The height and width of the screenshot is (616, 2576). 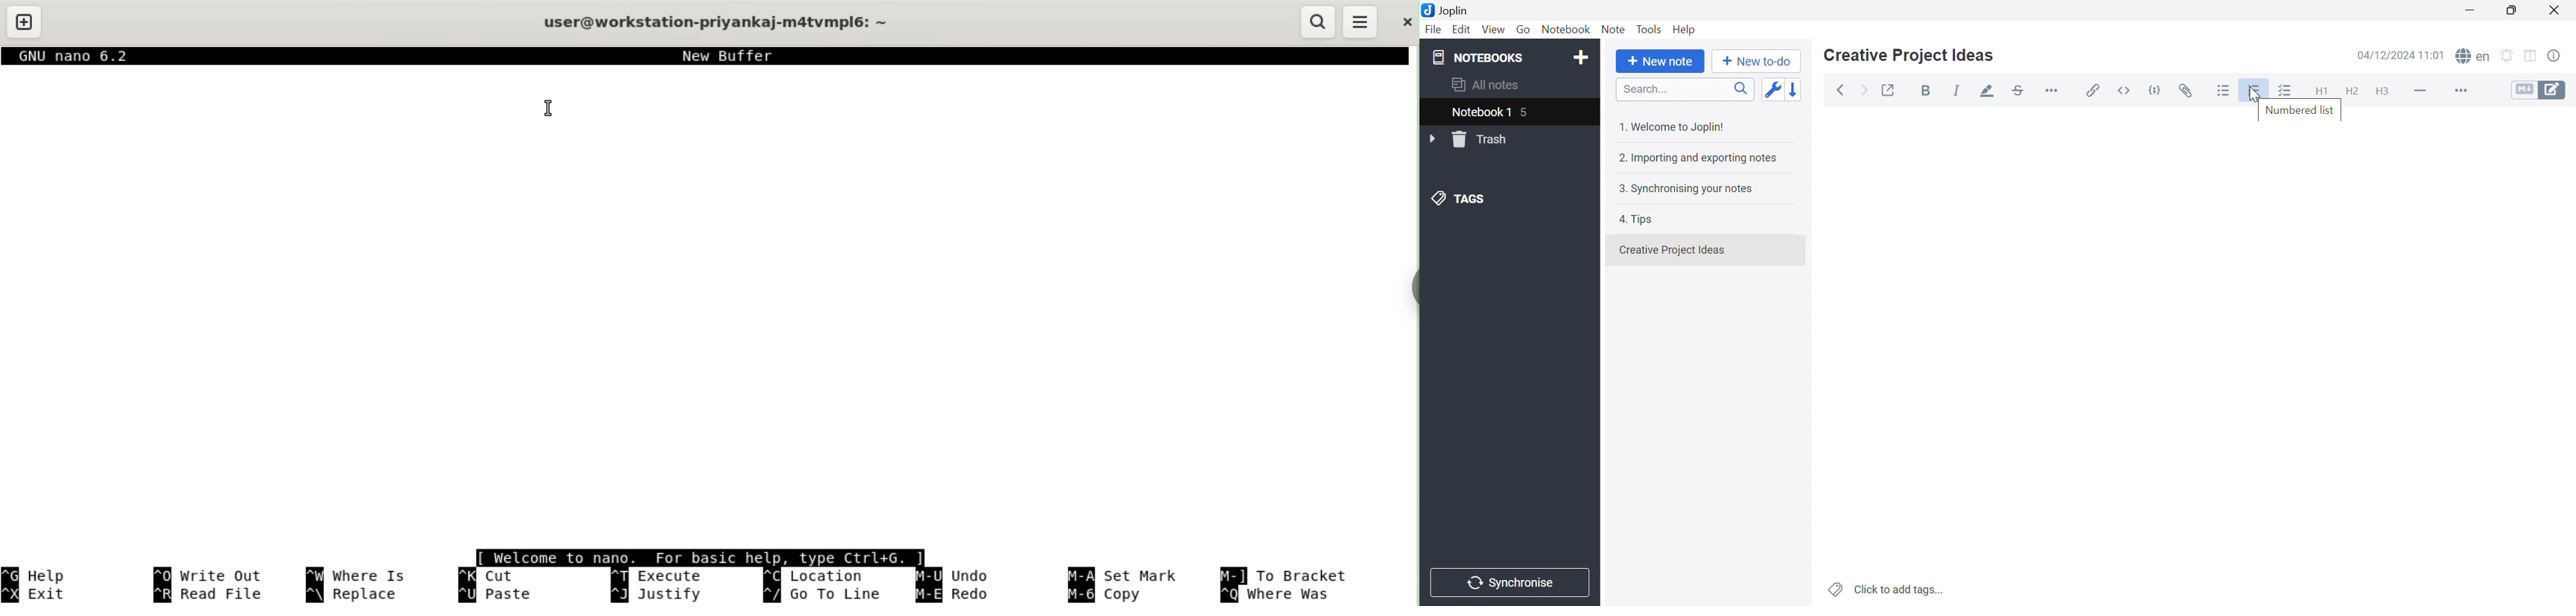 What do you see at coordinates (2557, 11) in the screenshot?
I see `Close` at bounding box center [2557, 11].